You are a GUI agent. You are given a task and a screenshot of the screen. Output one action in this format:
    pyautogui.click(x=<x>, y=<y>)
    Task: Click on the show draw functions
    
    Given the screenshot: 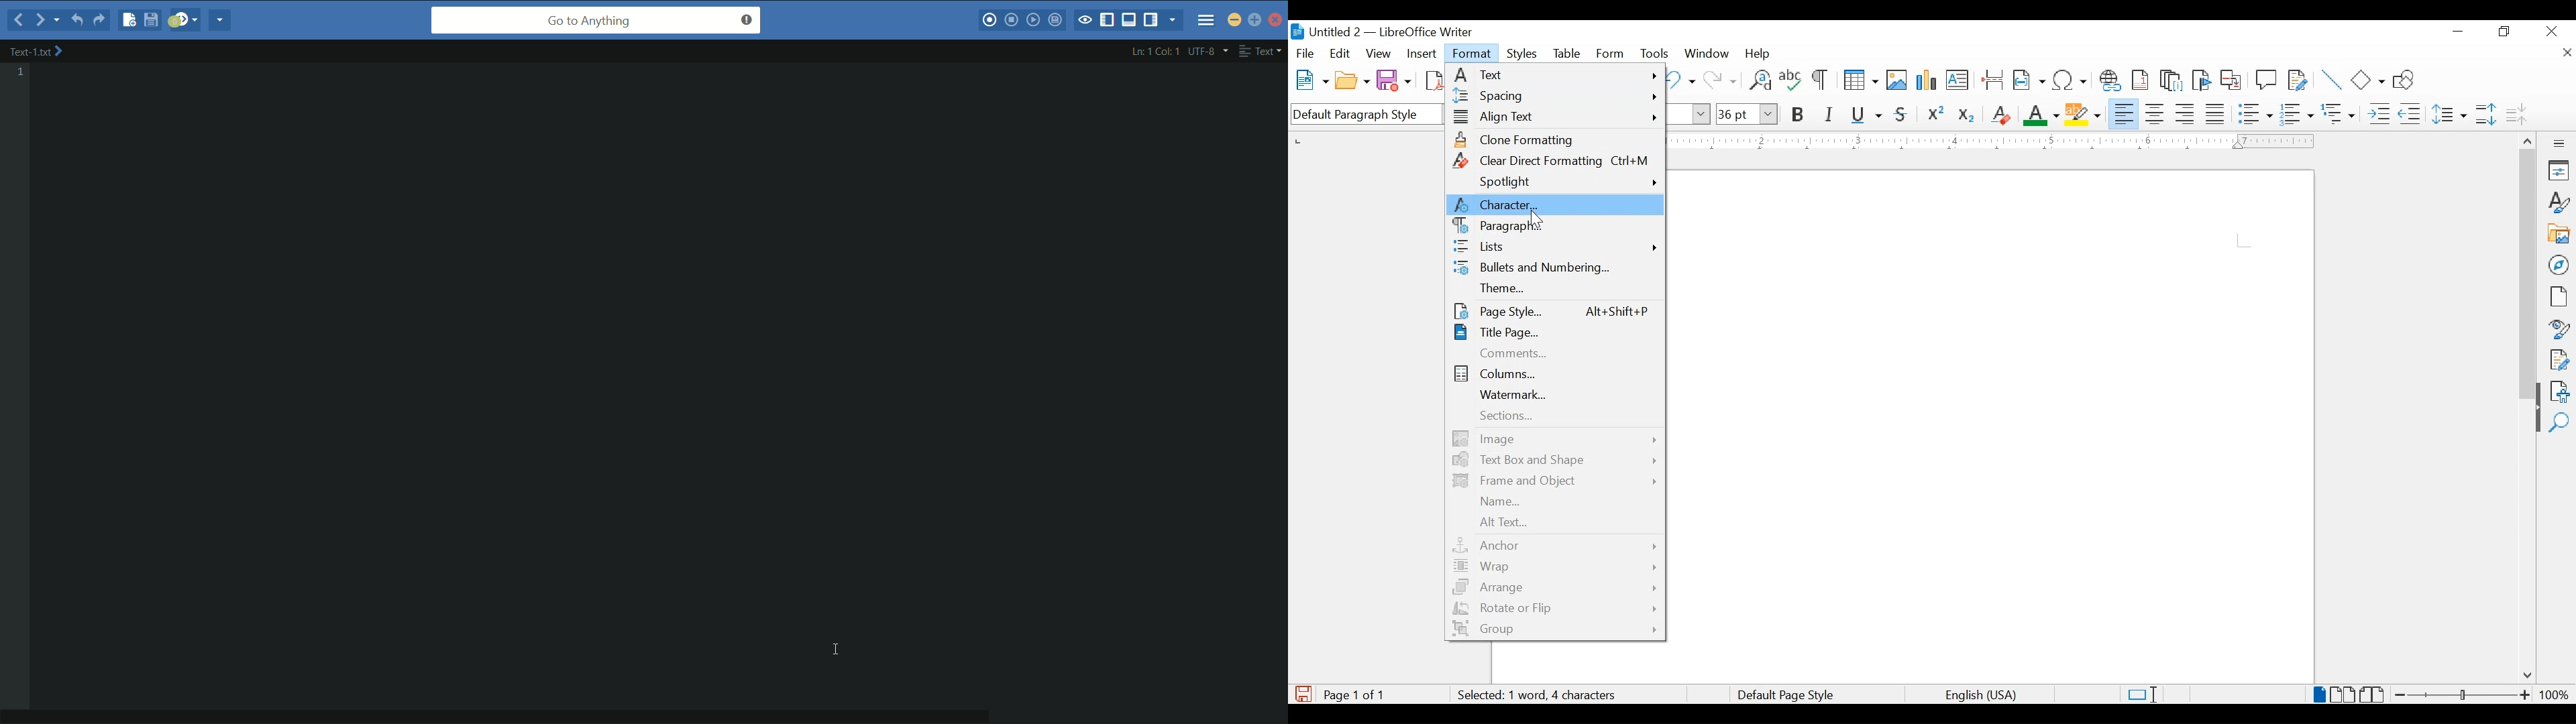 What is the action you would take?
    pyautogui.click(x=2408, y=79)
    